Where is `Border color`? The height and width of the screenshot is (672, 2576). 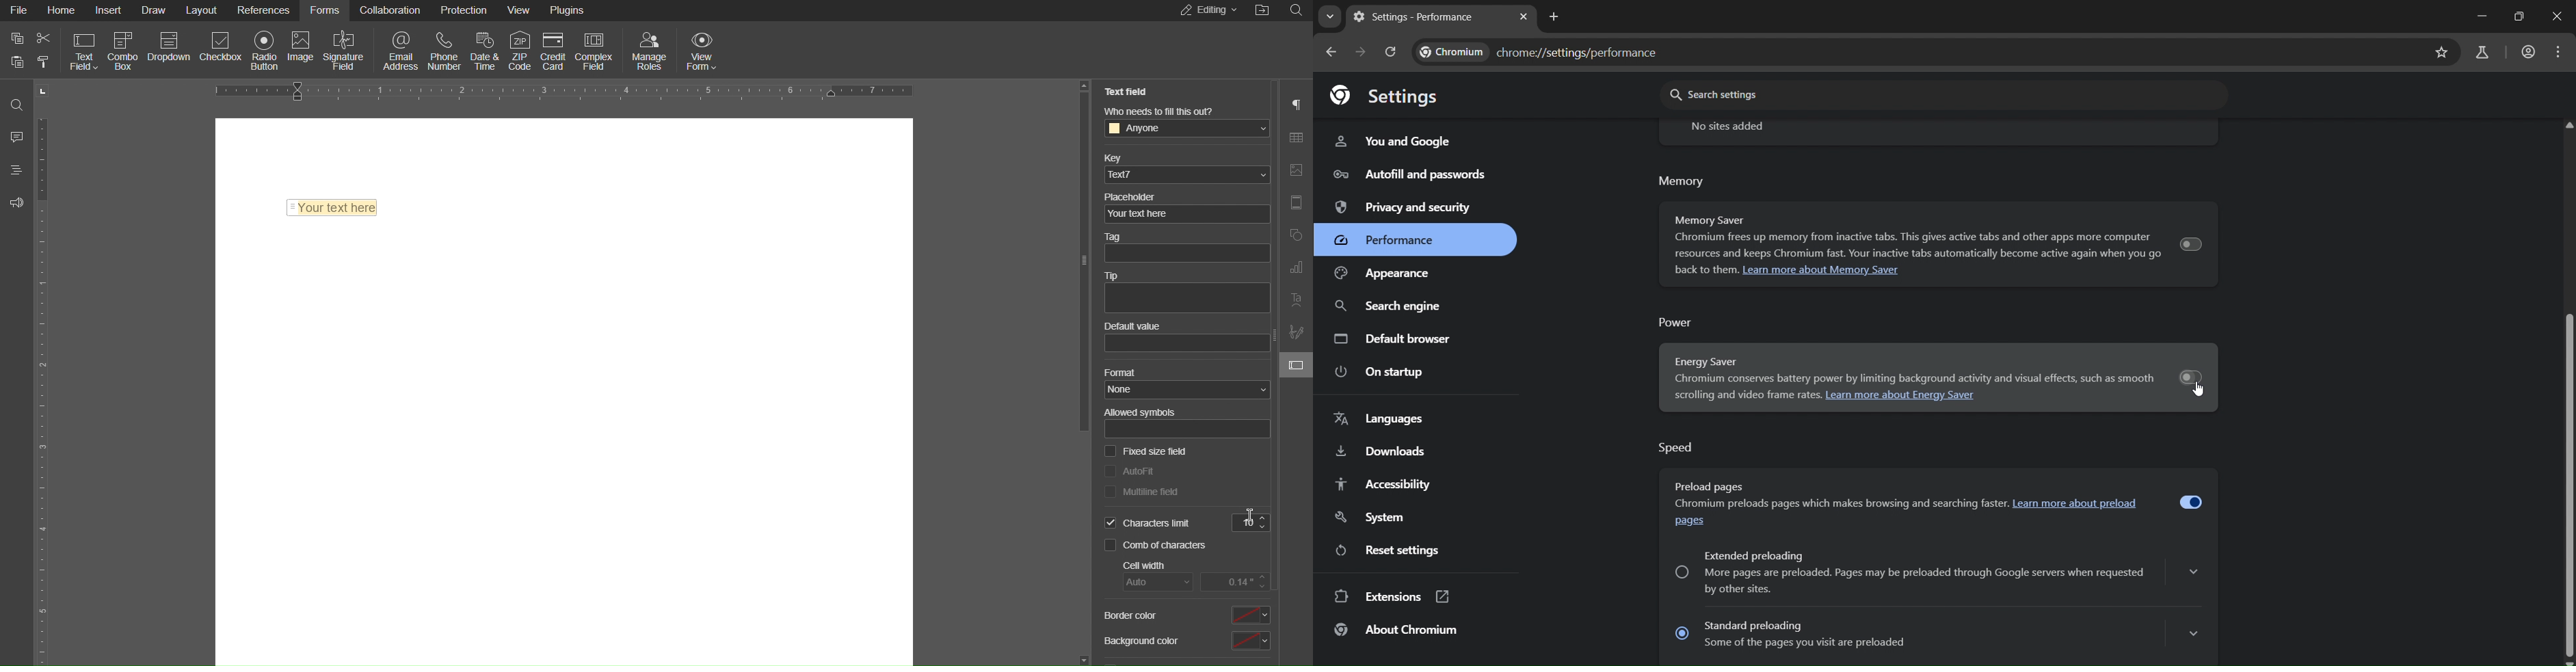 Border color is located at coordinates (1185, 615).